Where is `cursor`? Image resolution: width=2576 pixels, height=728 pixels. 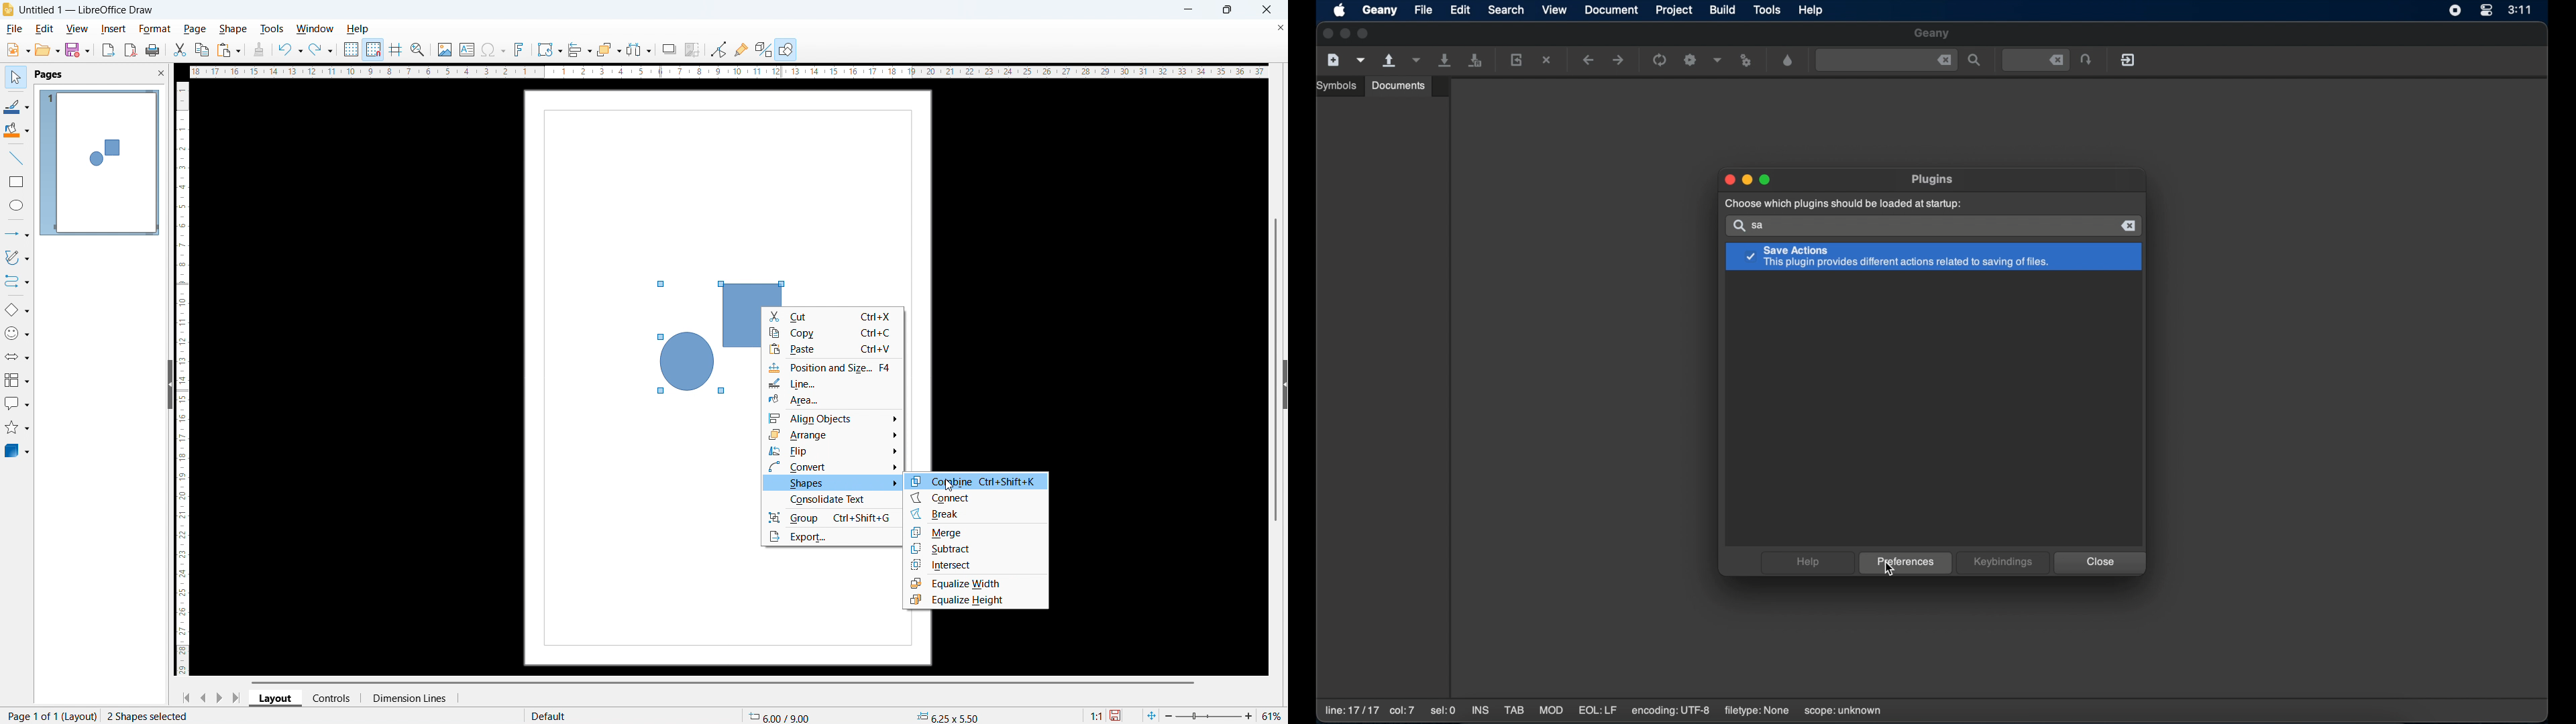 cursor is located at coordinates (947, 485).